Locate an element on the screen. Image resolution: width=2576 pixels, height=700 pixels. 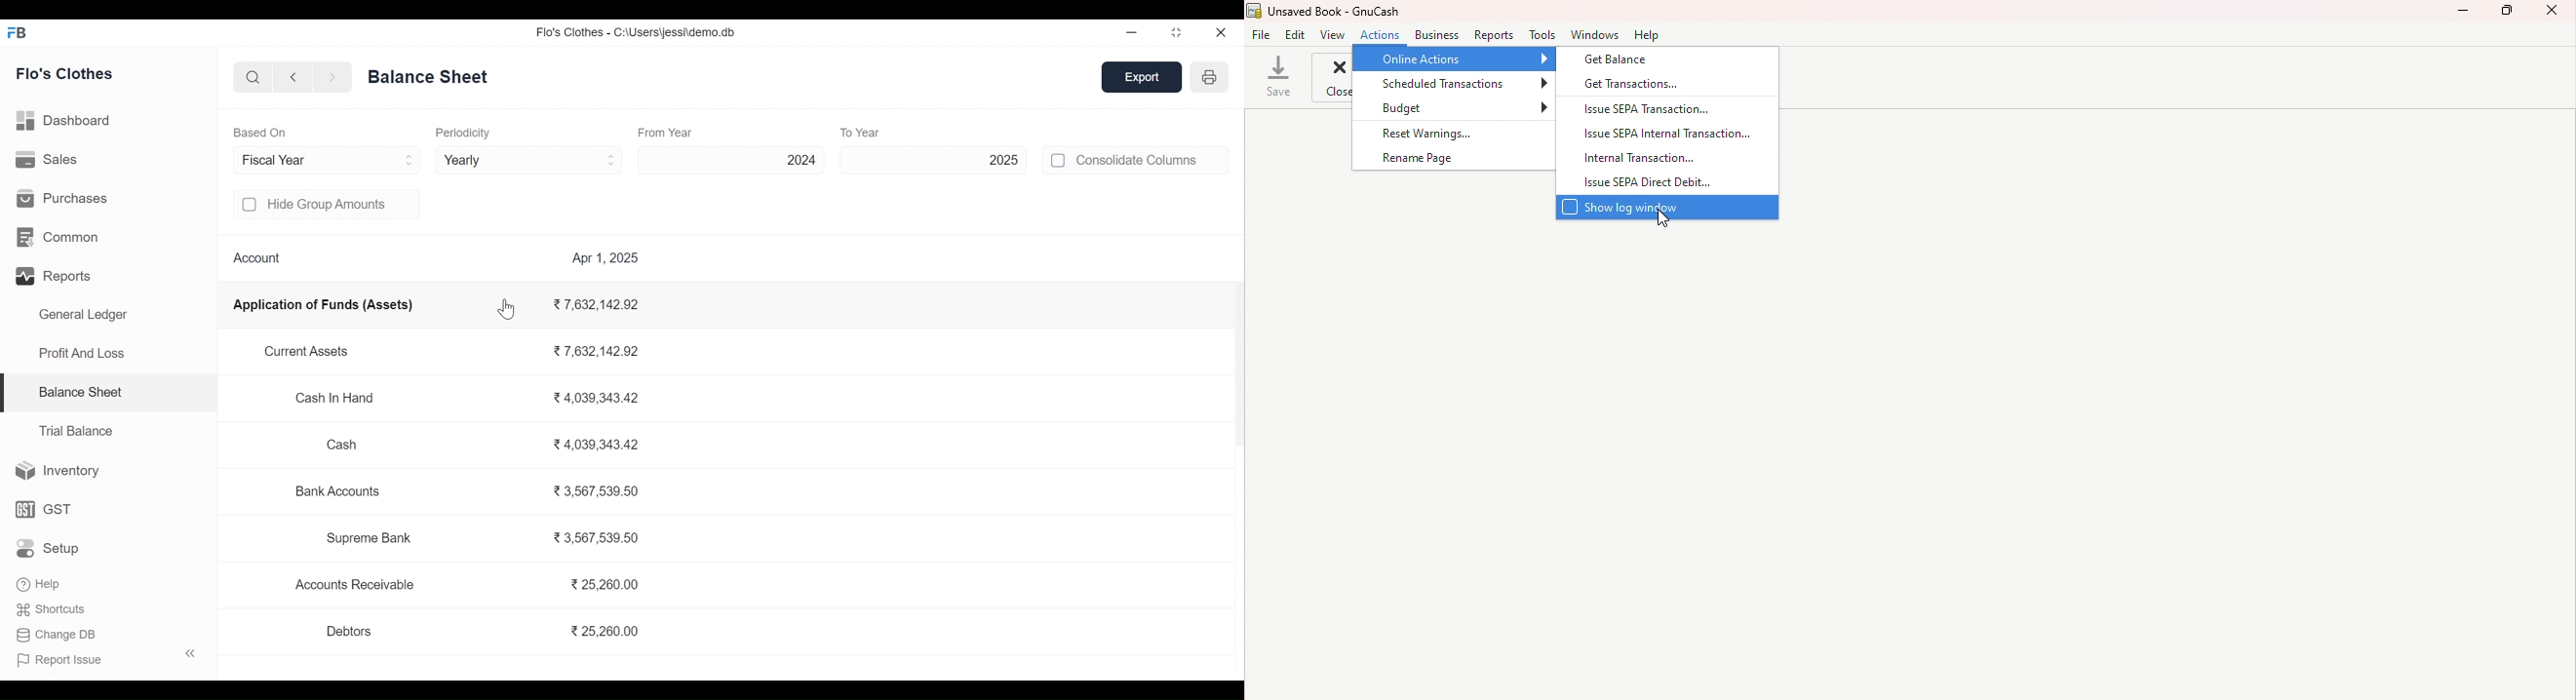
Current Assets 37,632,142.92 is located at coordinates (457, 353).